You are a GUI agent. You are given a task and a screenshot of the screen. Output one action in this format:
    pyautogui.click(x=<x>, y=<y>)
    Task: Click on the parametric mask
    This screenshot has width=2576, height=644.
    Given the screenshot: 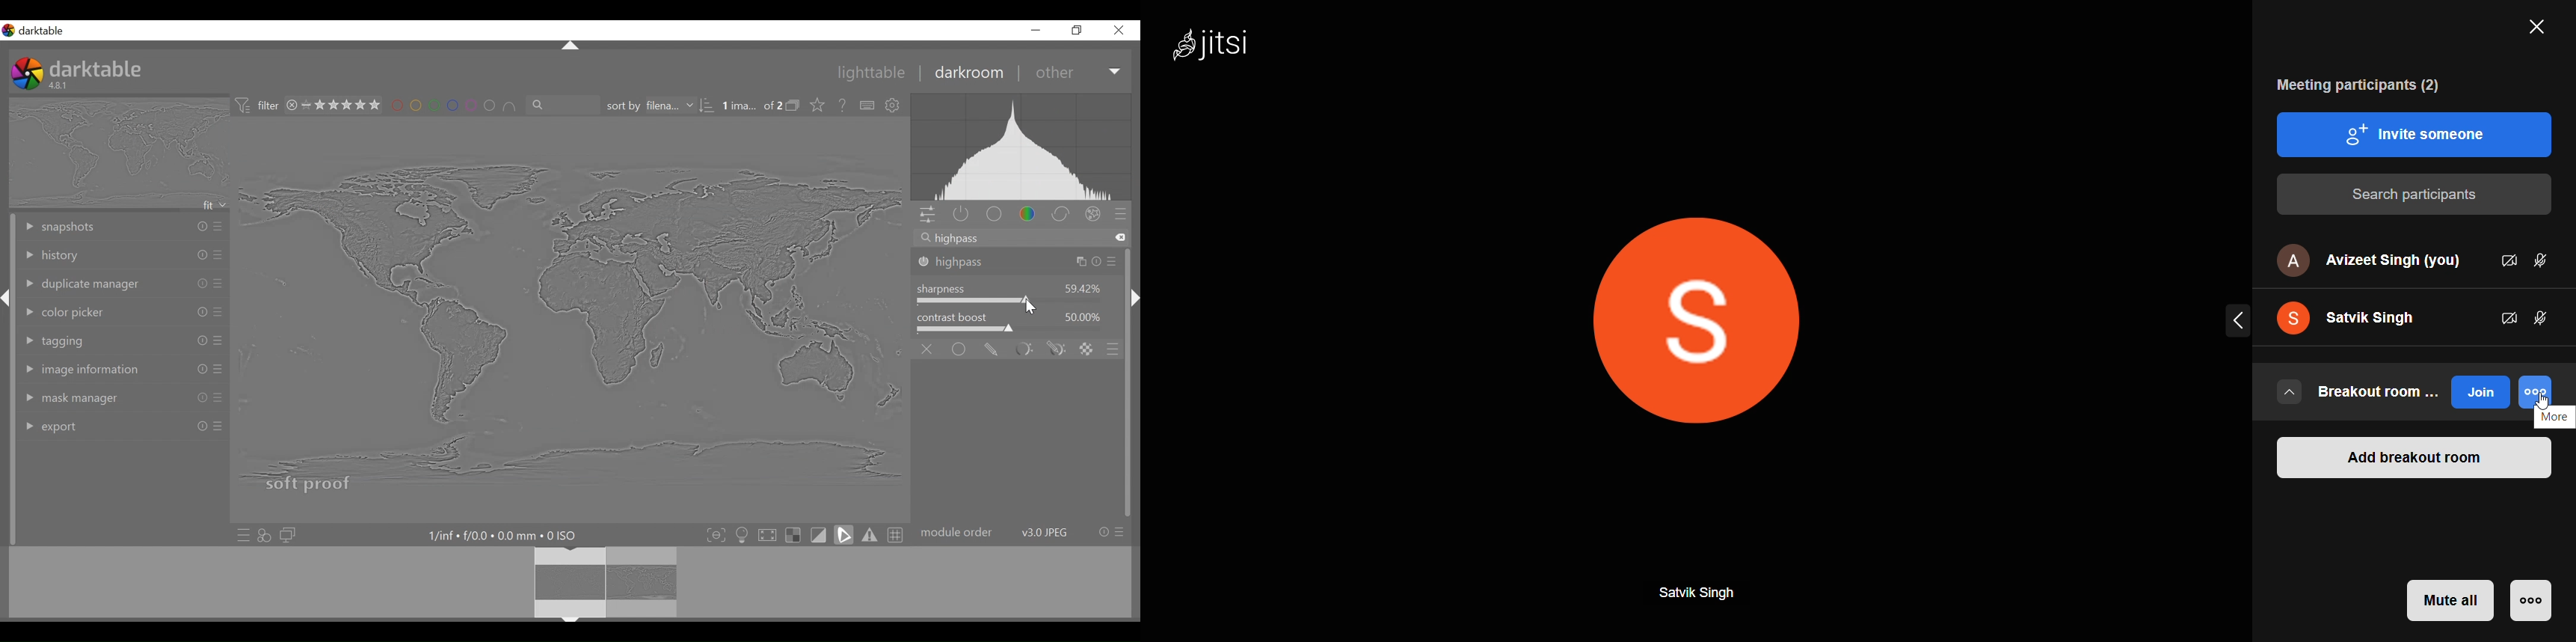 What is the action you would take?
    pyautogui.click(x=1024, y=348)
    